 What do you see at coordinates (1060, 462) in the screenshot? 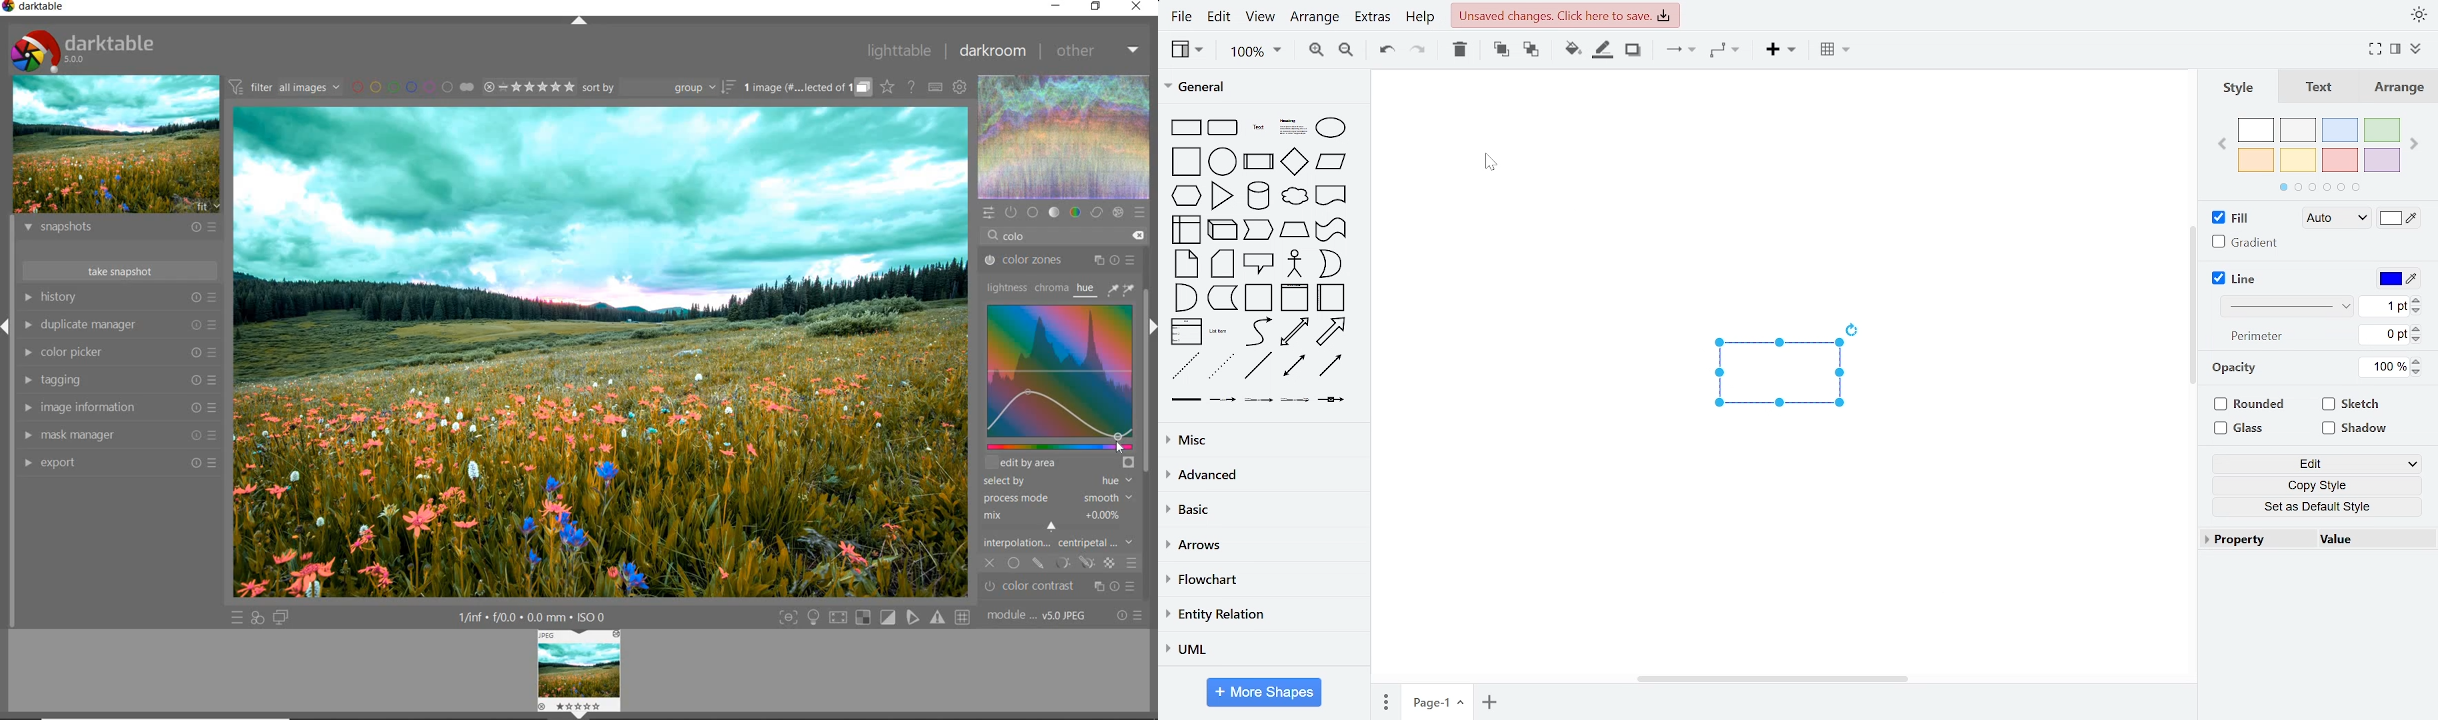
I see `edit by area` at bounding box center [1060, 462].